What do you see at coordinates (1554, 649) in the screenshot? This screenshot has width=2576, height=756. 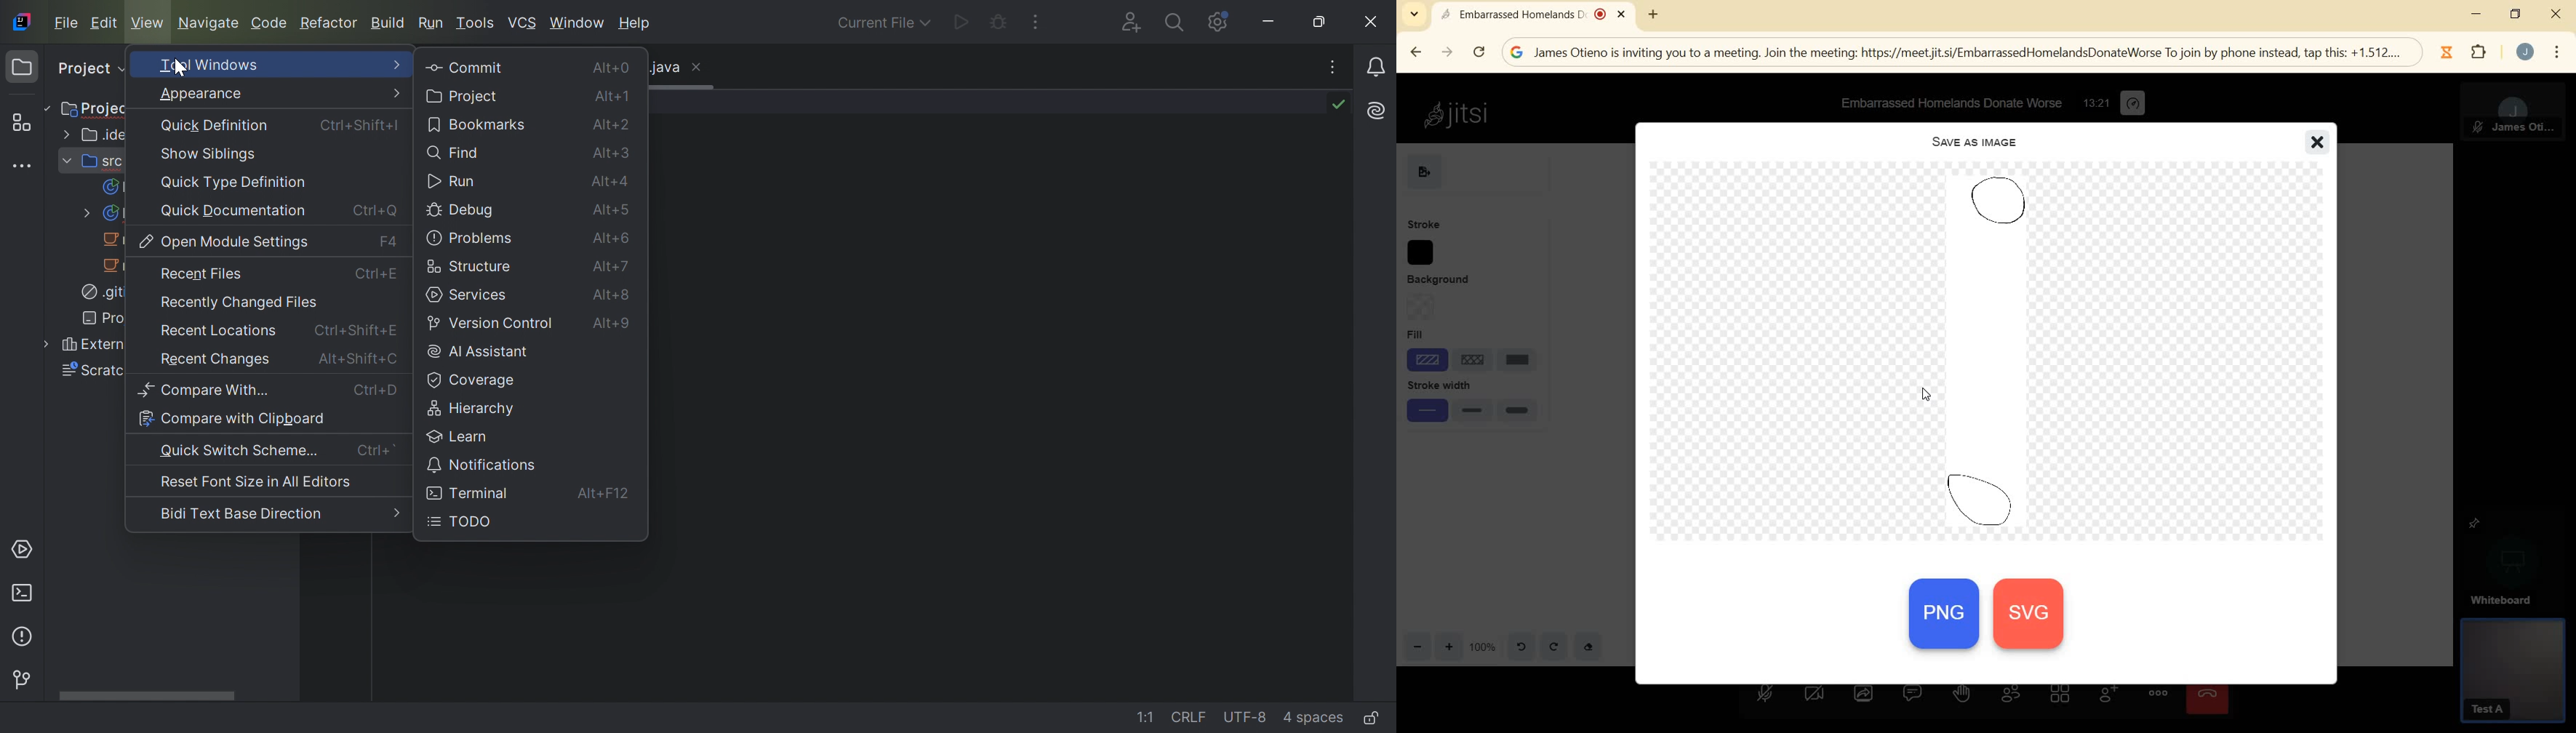 I see `redo` at bounding box center [1554, 649].